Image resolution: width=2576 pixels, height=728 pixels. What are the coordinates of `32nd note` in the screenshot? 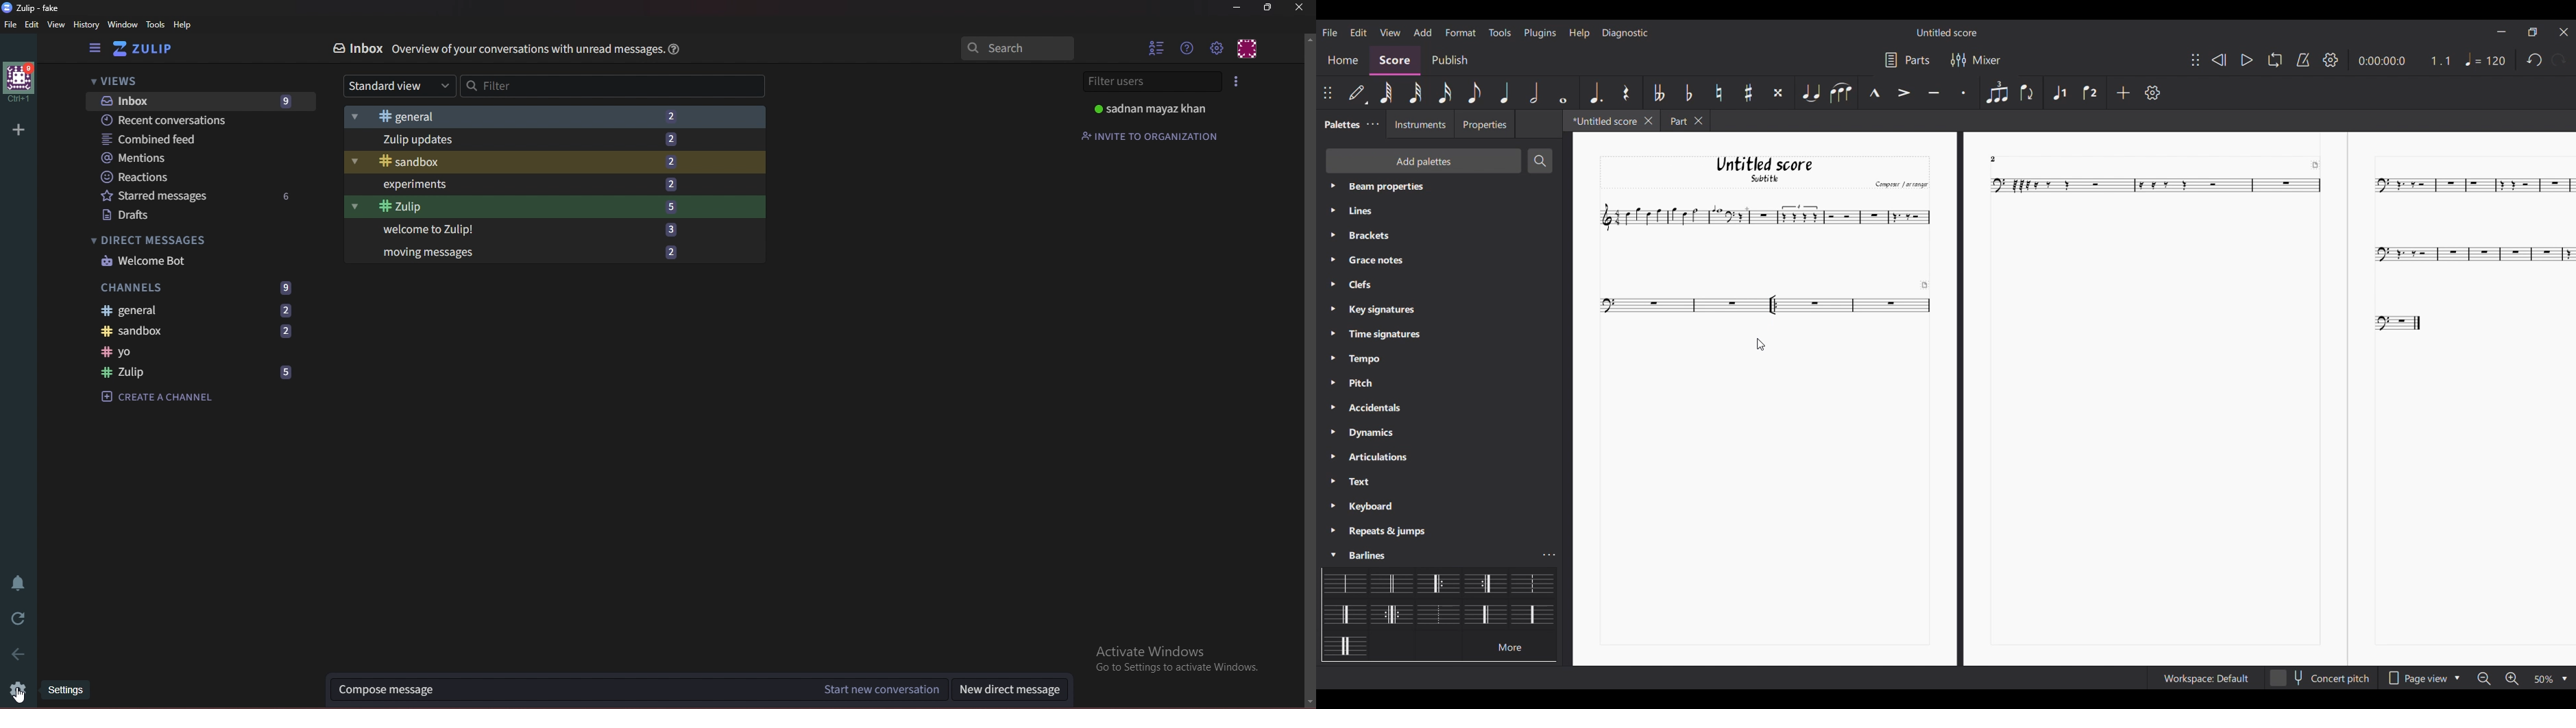 It's located at (1416, 93).